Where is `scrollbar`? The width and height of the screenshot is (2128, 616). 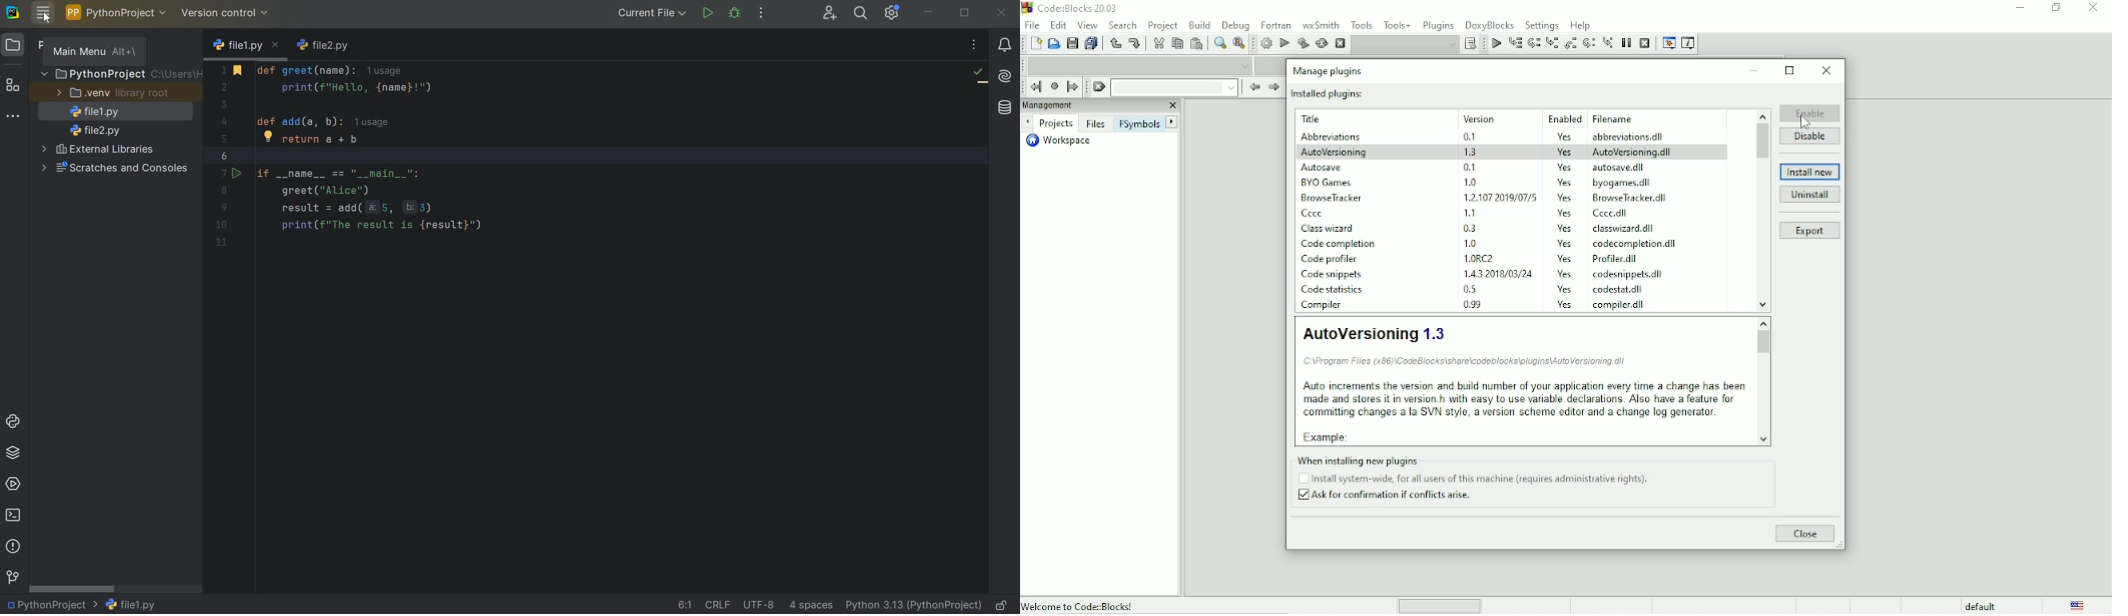
scrollbar is located at coordinates (73, 588).